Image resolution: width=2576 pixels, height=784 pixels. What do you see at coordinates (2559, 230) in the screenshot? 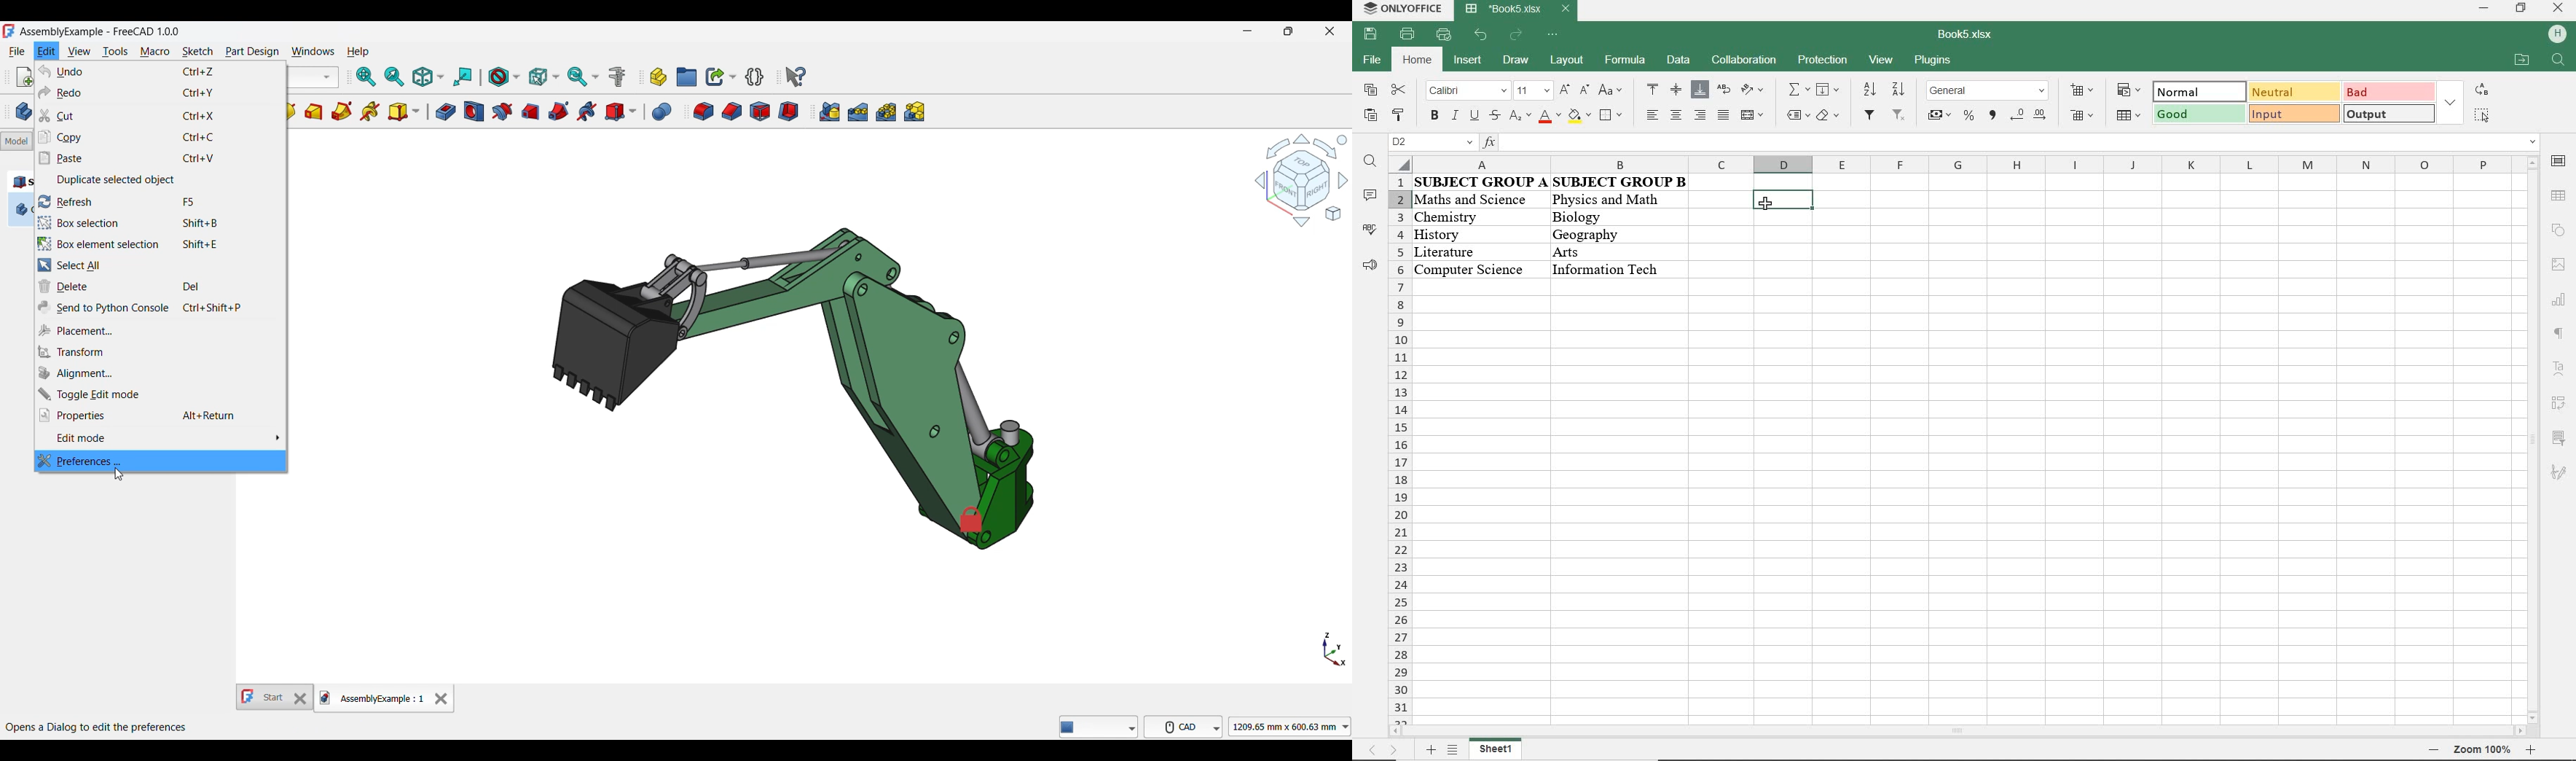
I see `shape` at bounding box center [2559, 230].